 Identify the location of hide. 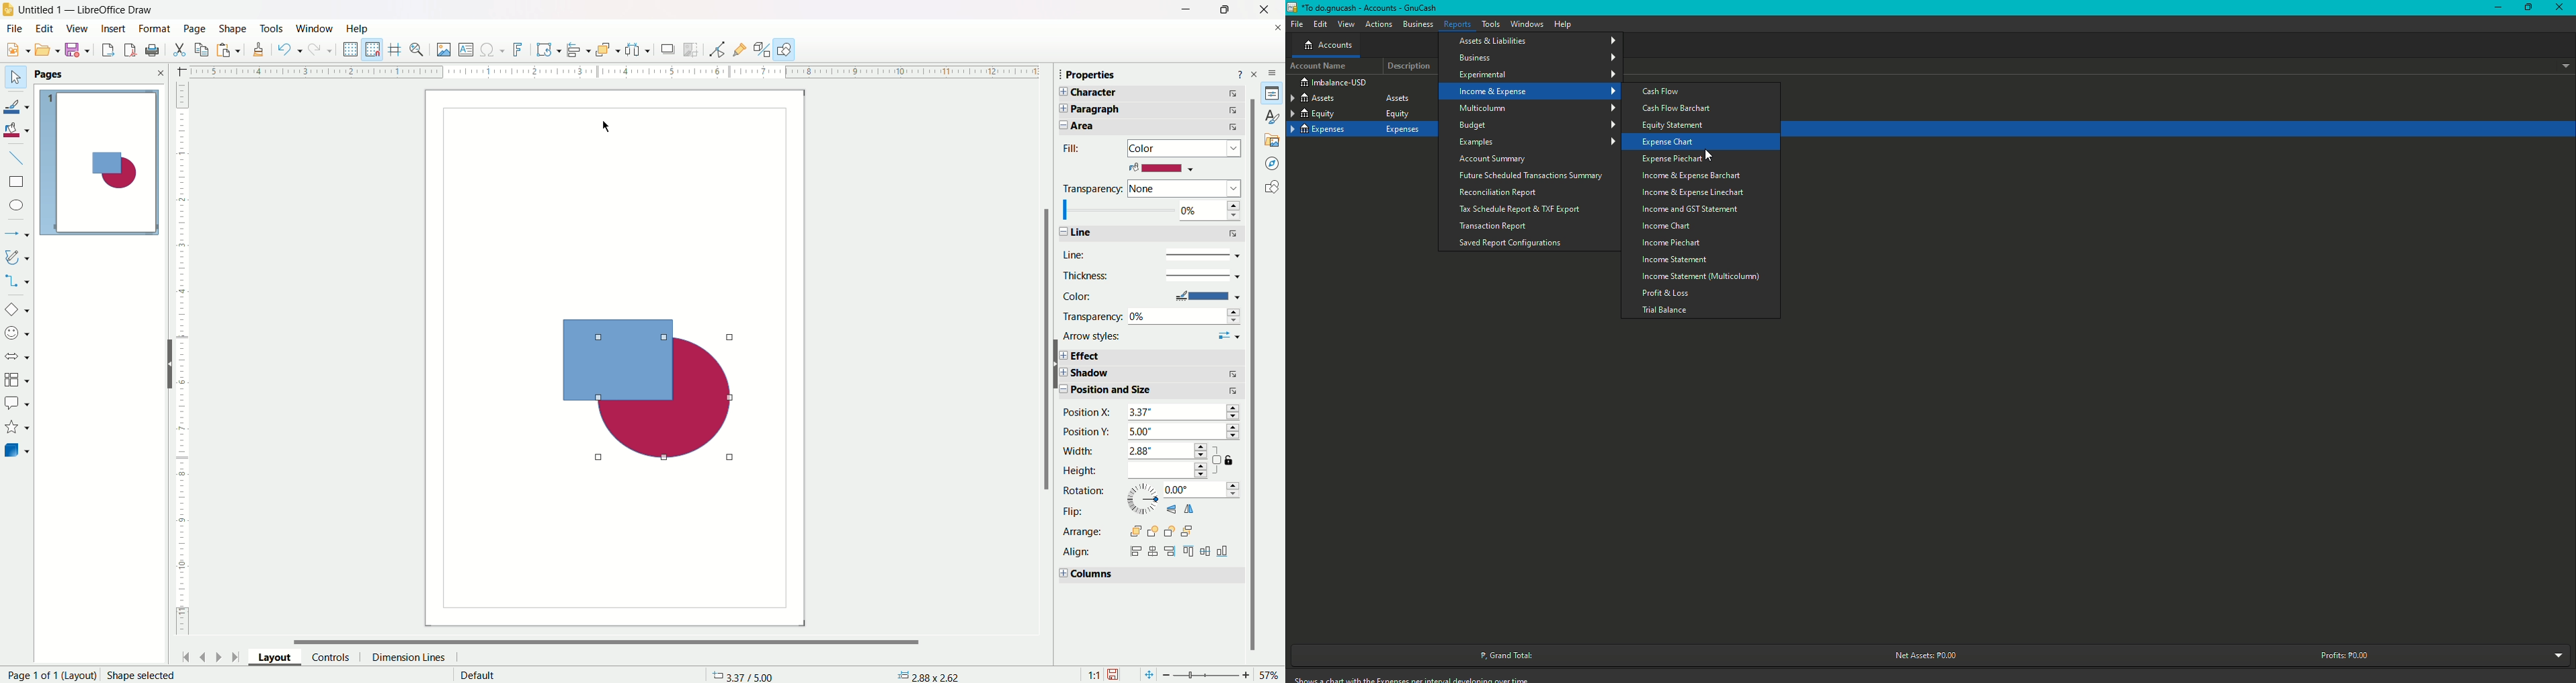
(168, 365).